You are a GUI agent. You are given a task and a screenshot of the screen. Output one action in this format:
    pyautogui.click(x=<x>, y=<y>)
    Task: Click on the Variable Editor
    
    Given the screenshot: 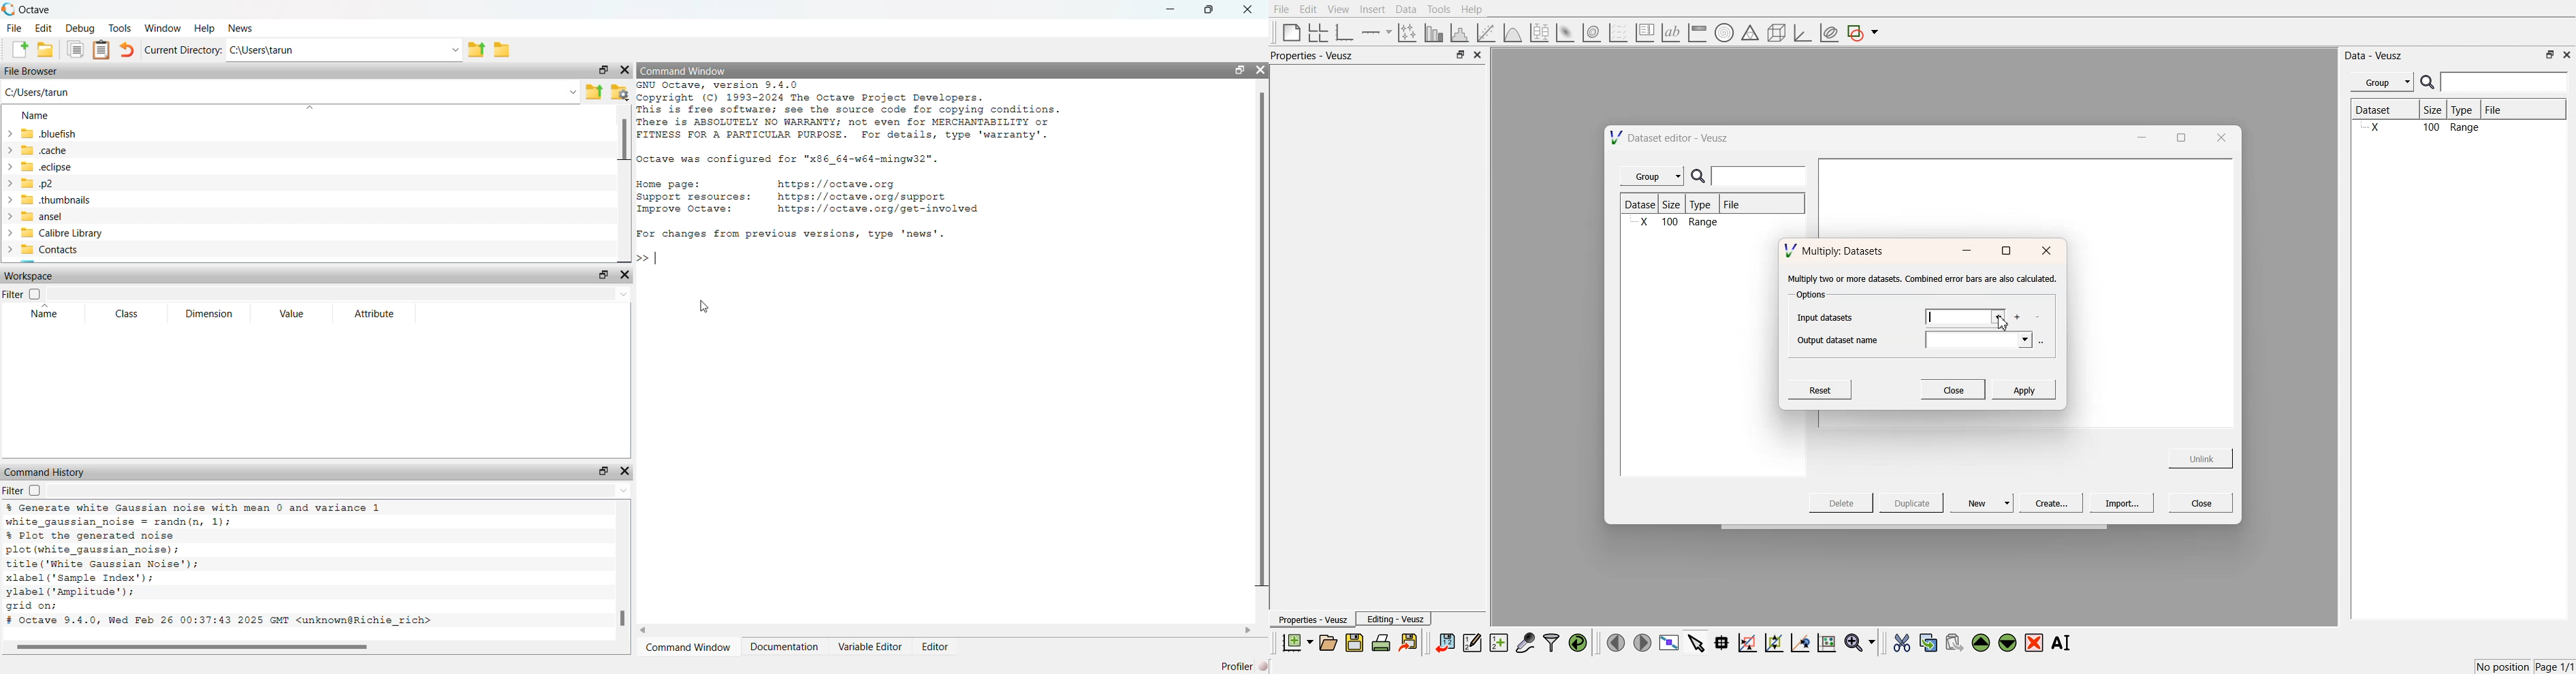 What is the action you would take?
    pyautogui.click(x=871, y=651)
    